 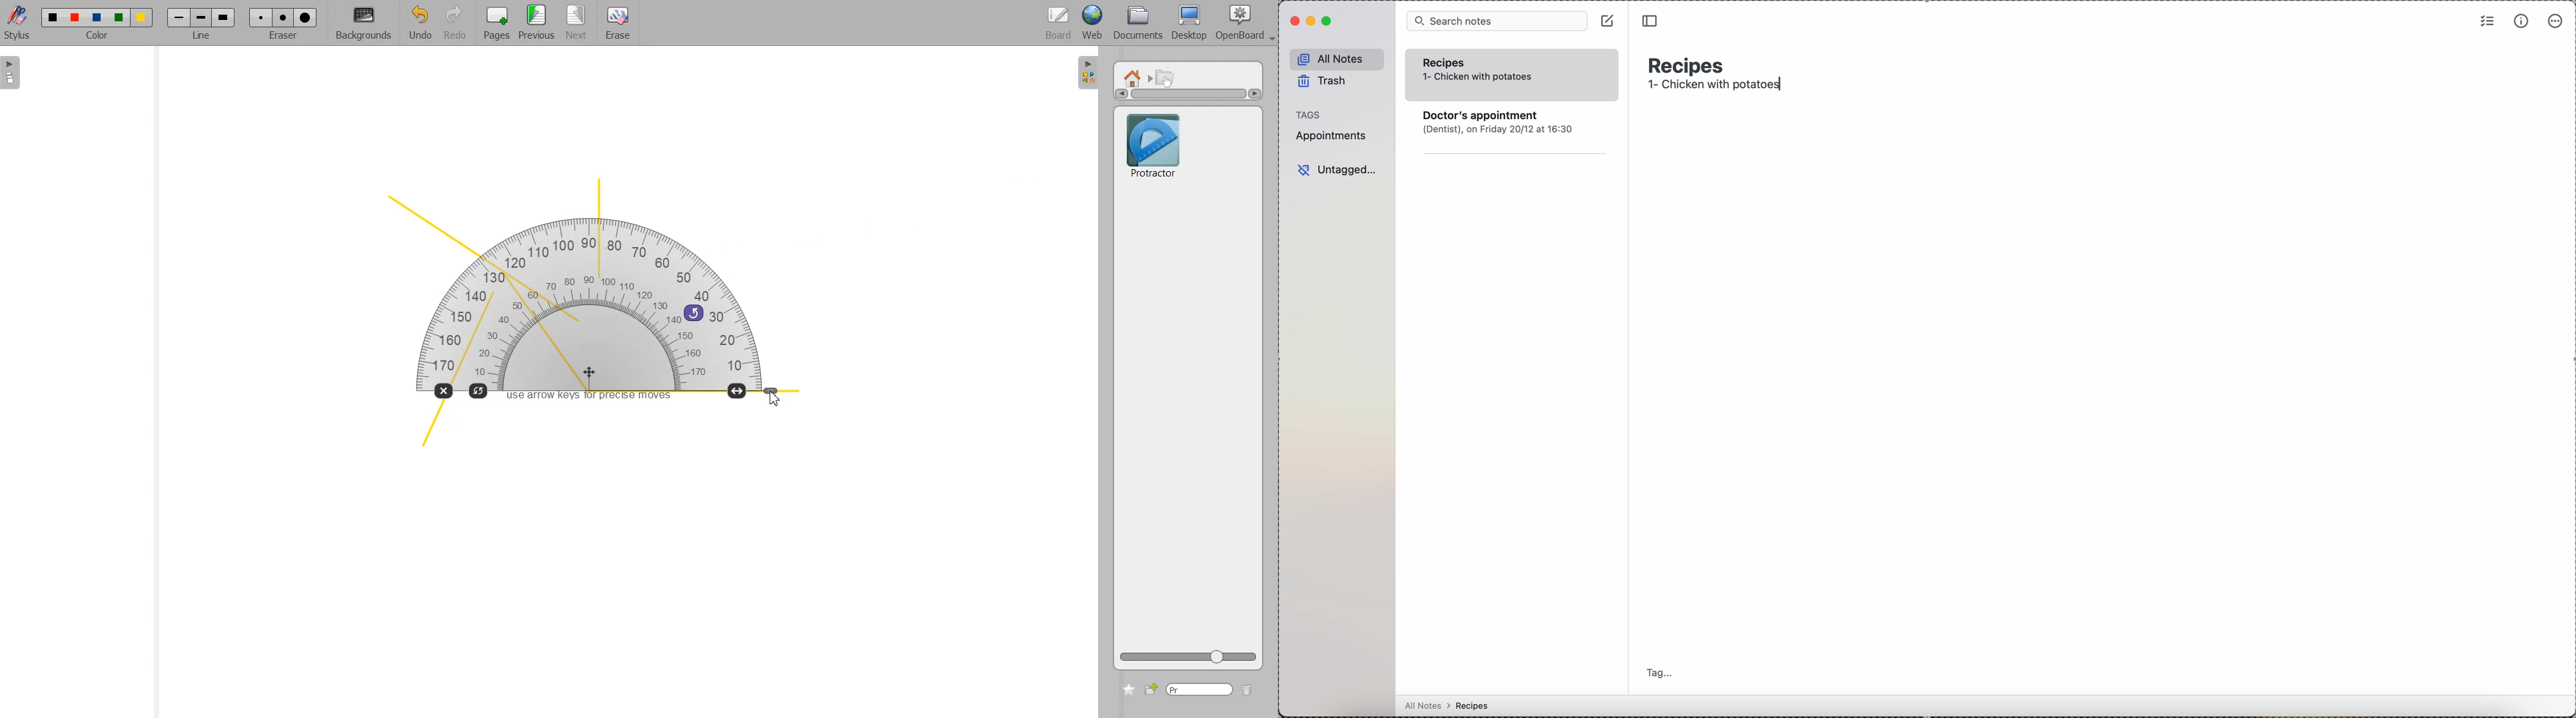 What do you see at coordinates (364, 24) in the screenshot?
I see `Background` at bounding box center [364, 24].